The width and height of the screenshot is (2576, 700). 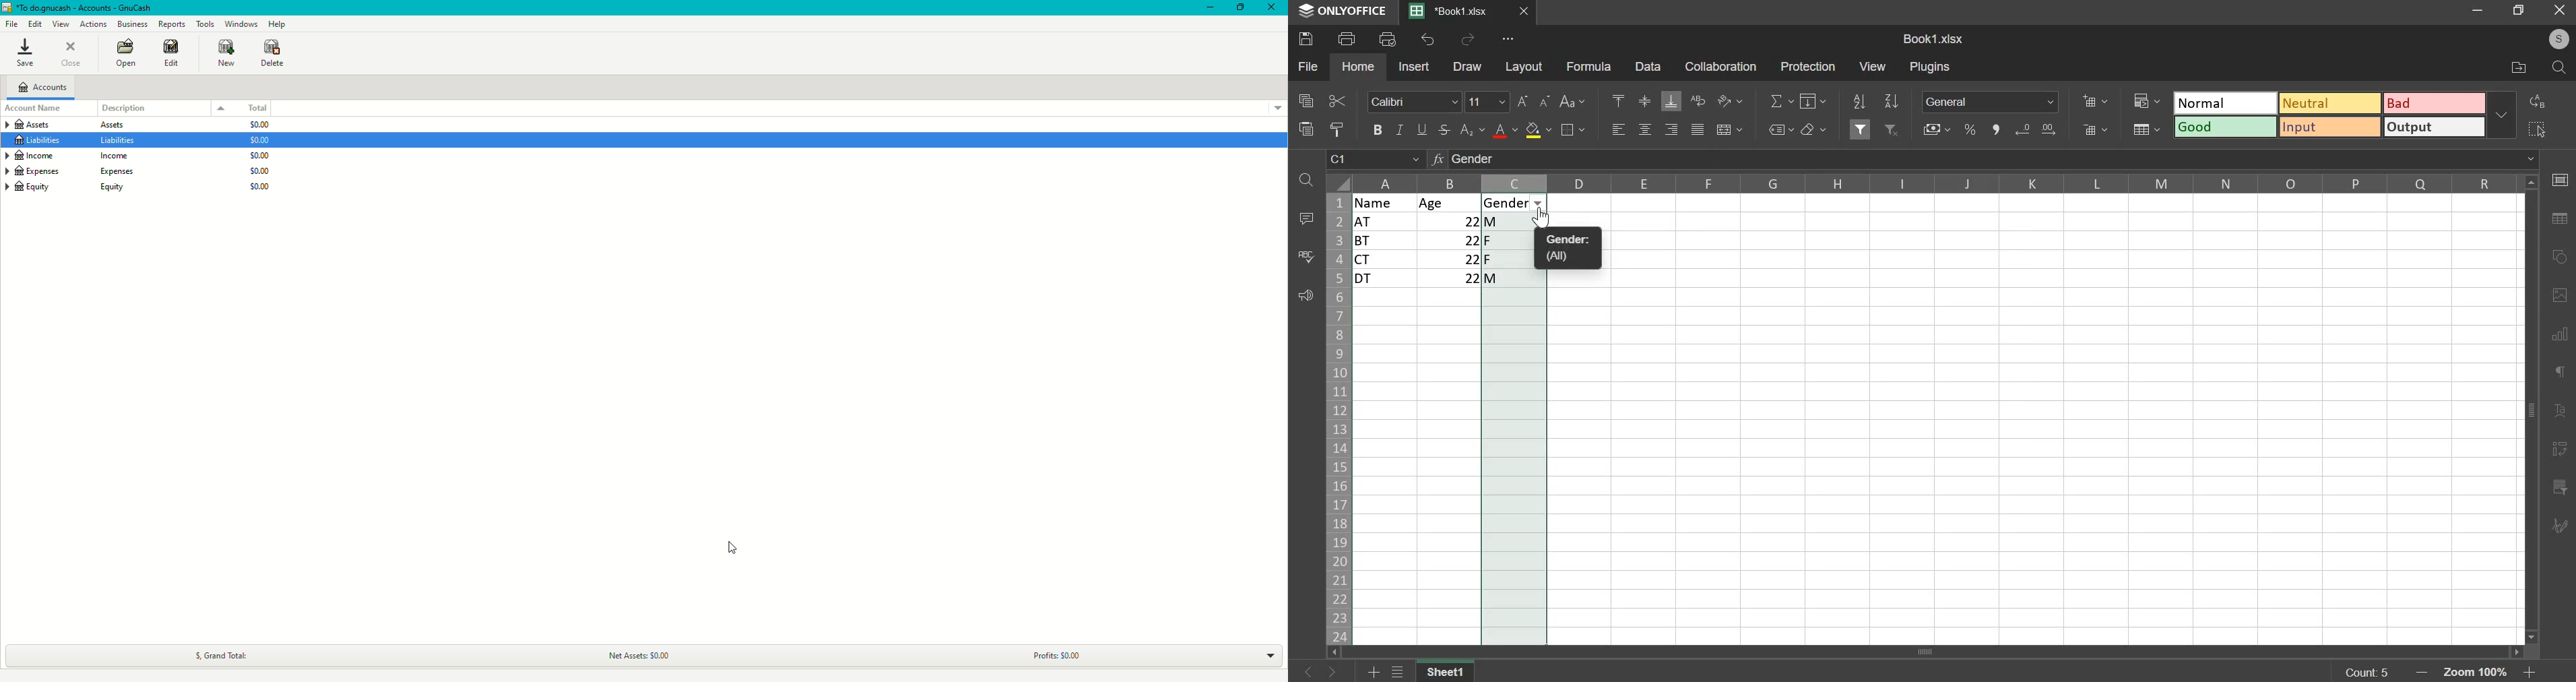 What do you see at coordinates (274, 56) in the screenshot?
I see `Delete` at bounding box center [274, 56].